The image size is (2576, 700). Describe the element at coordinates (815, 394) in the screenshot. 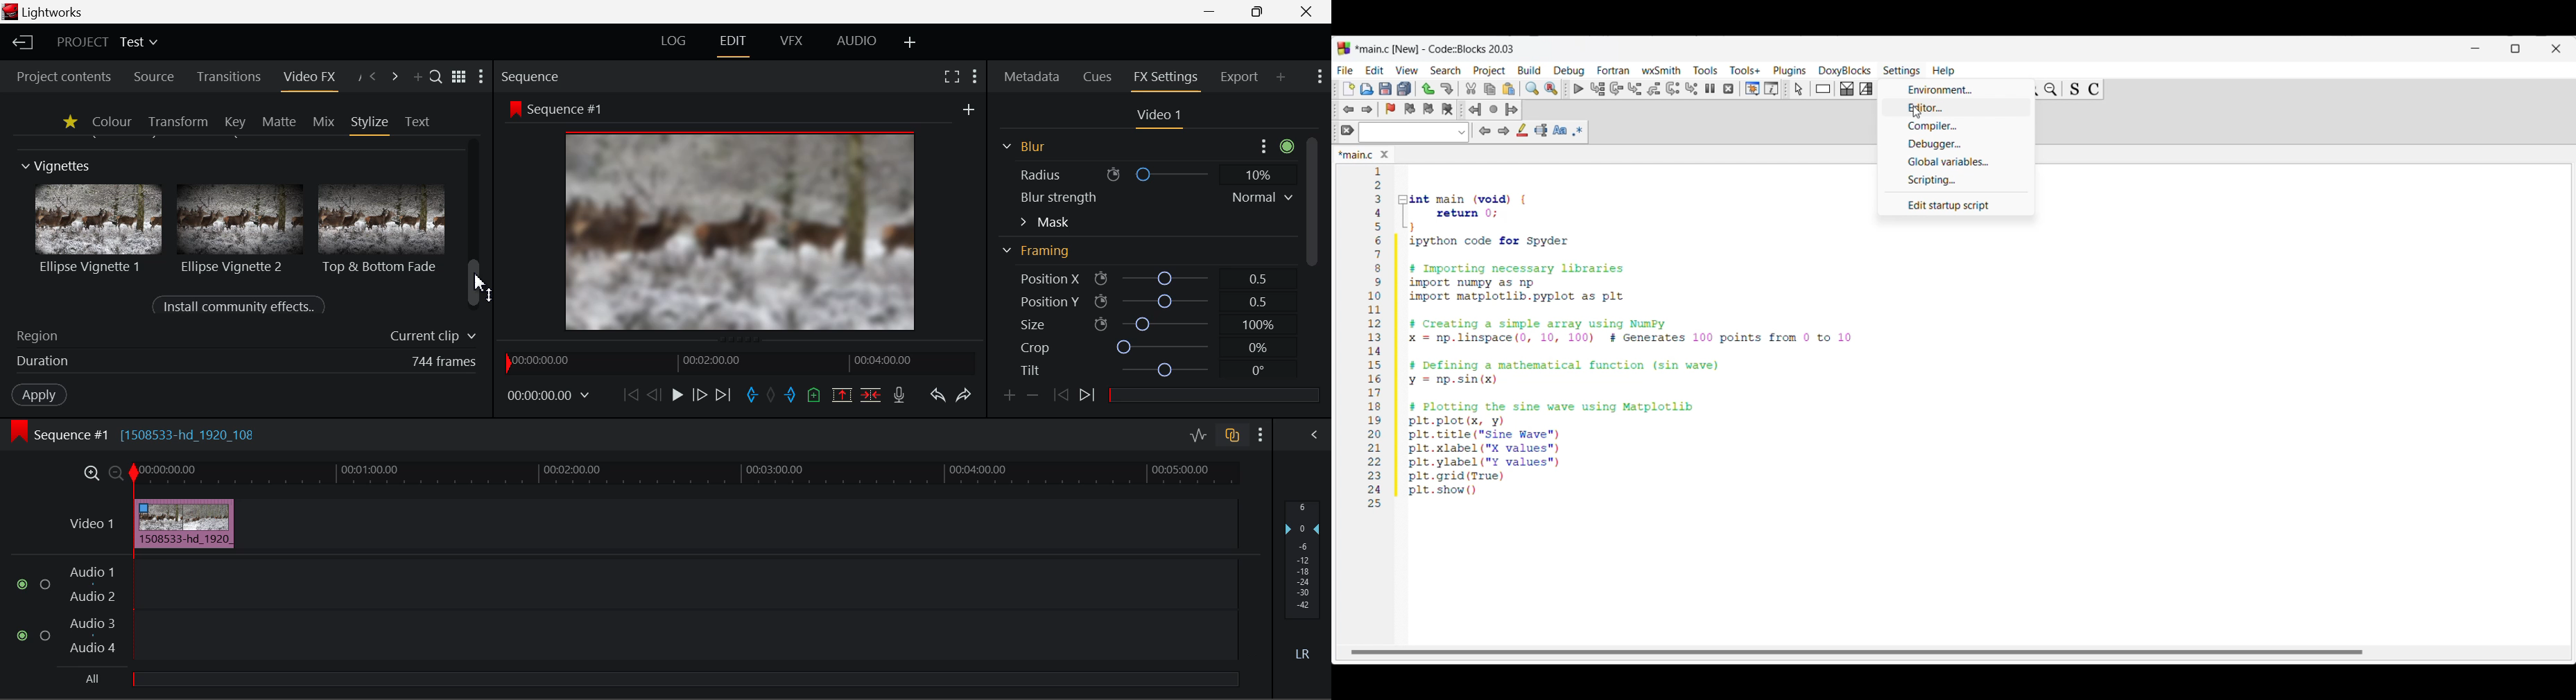

I see `Mark Cue` at that location.